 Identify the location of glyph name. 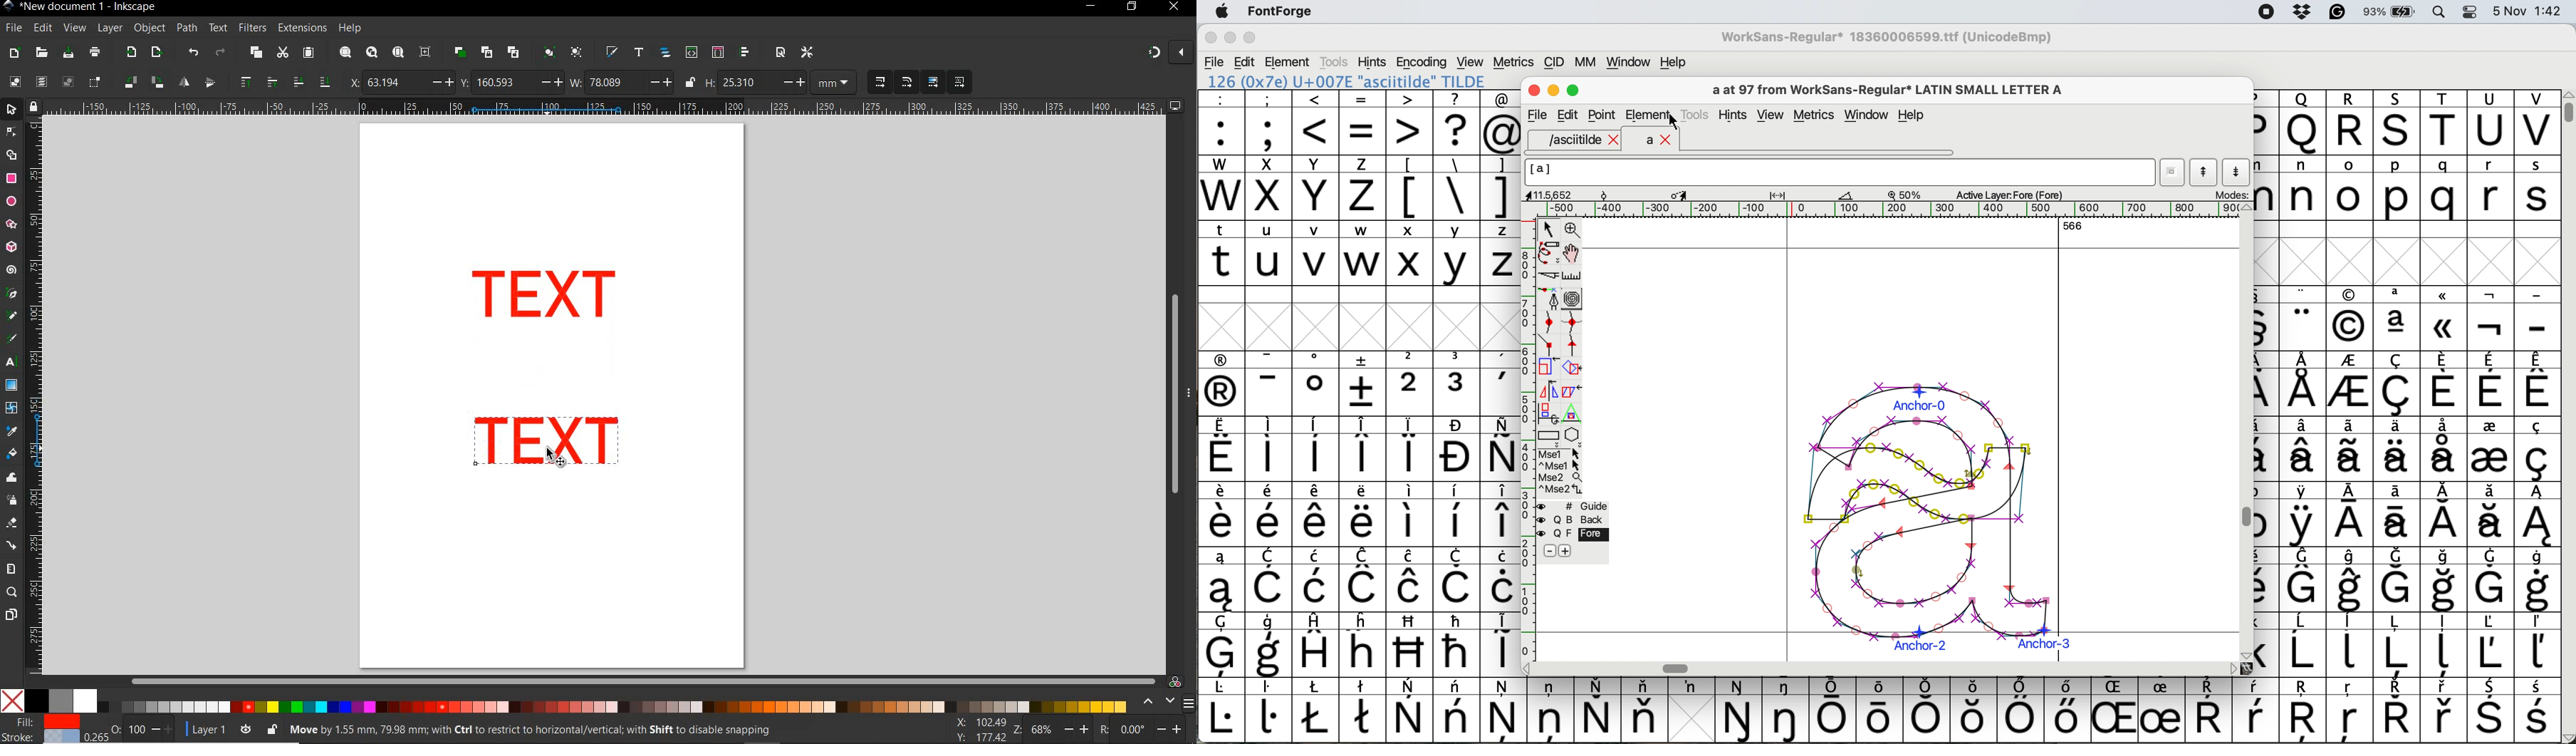
(1886, 88).